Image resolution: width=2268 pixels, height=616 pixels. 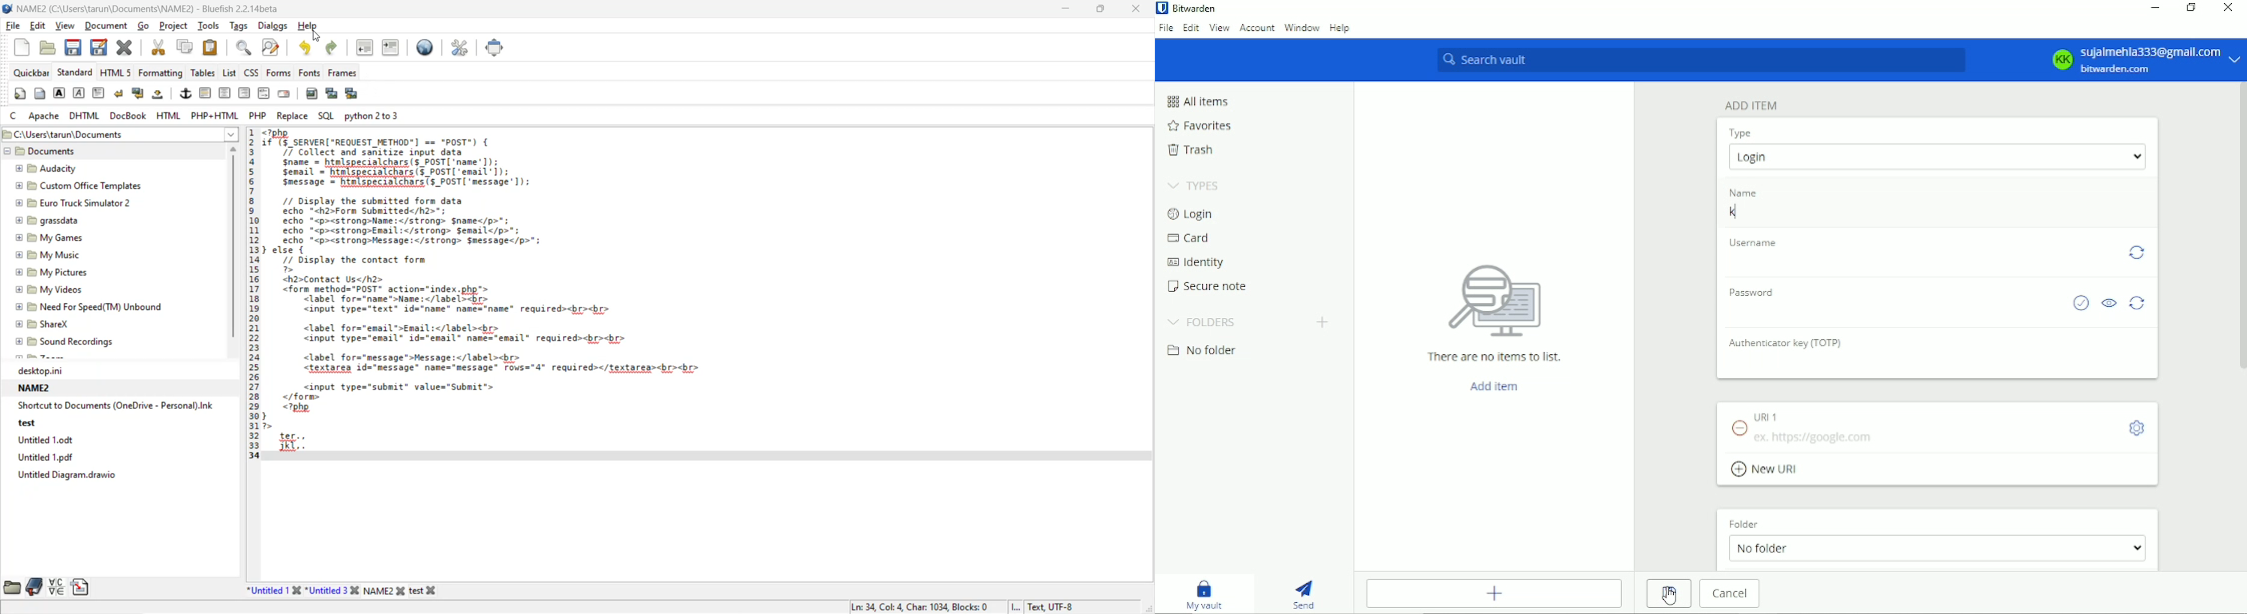 I want to click on c, so click(x=14, y=114).